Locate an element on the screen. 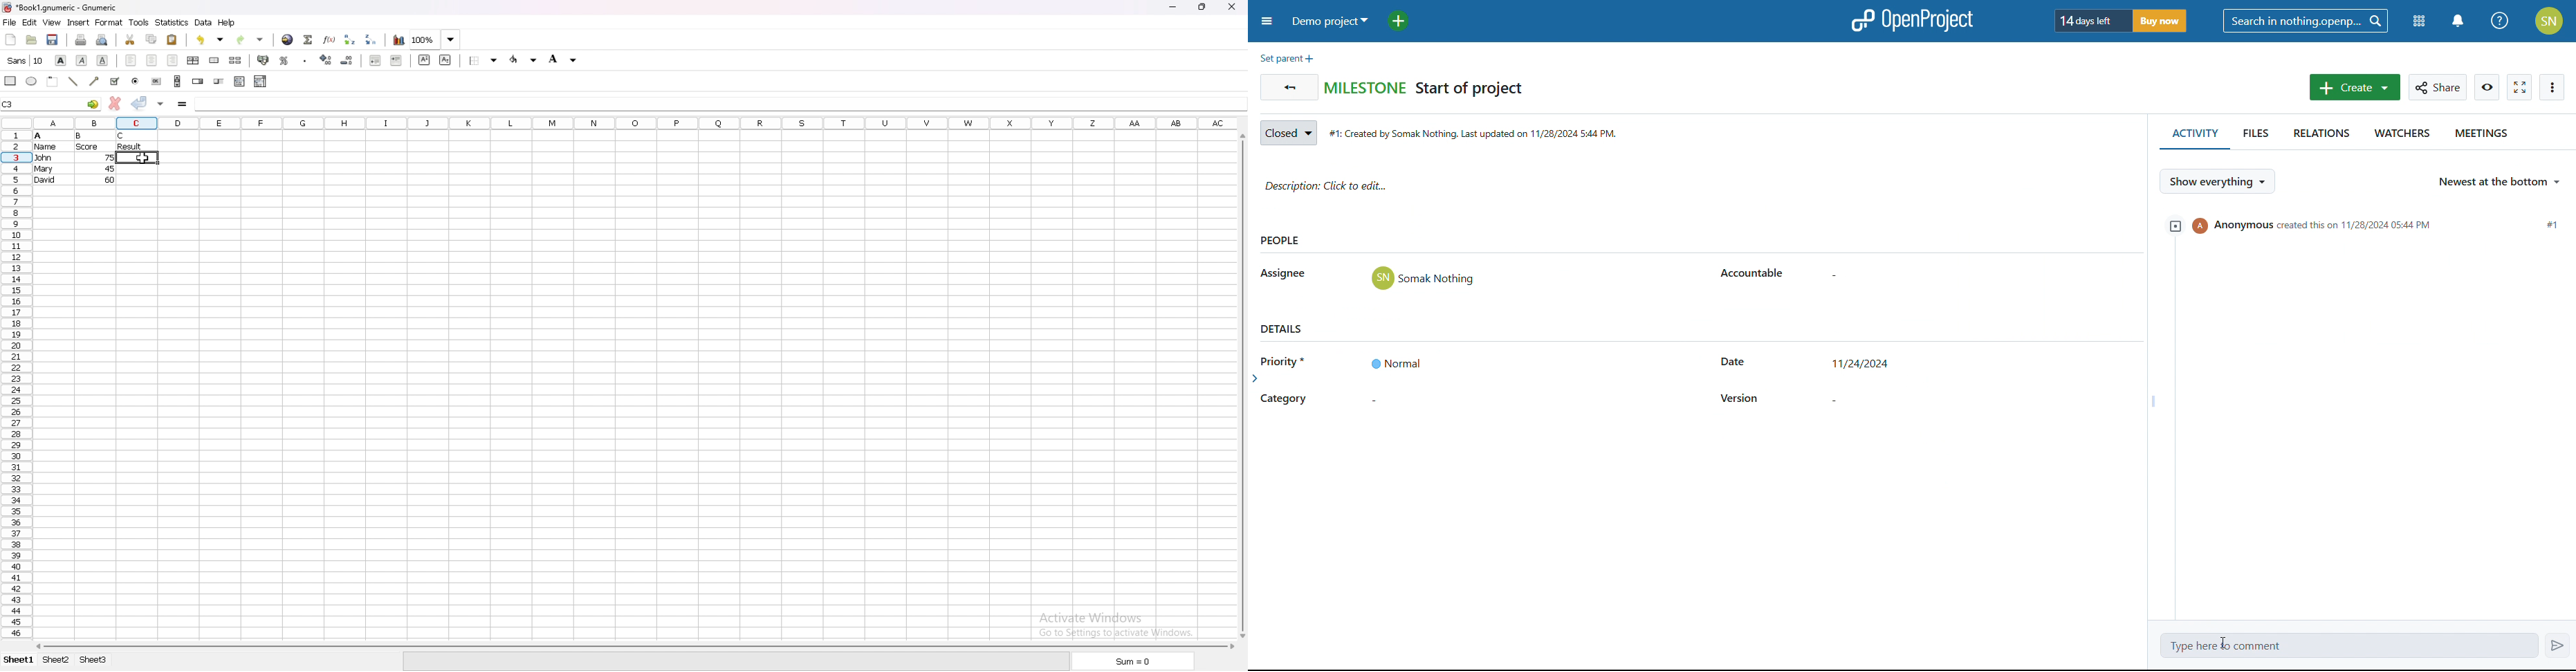 Image resolution: width=2576 pixels, height=672 pixels. score is located at coordinates (88, 147).